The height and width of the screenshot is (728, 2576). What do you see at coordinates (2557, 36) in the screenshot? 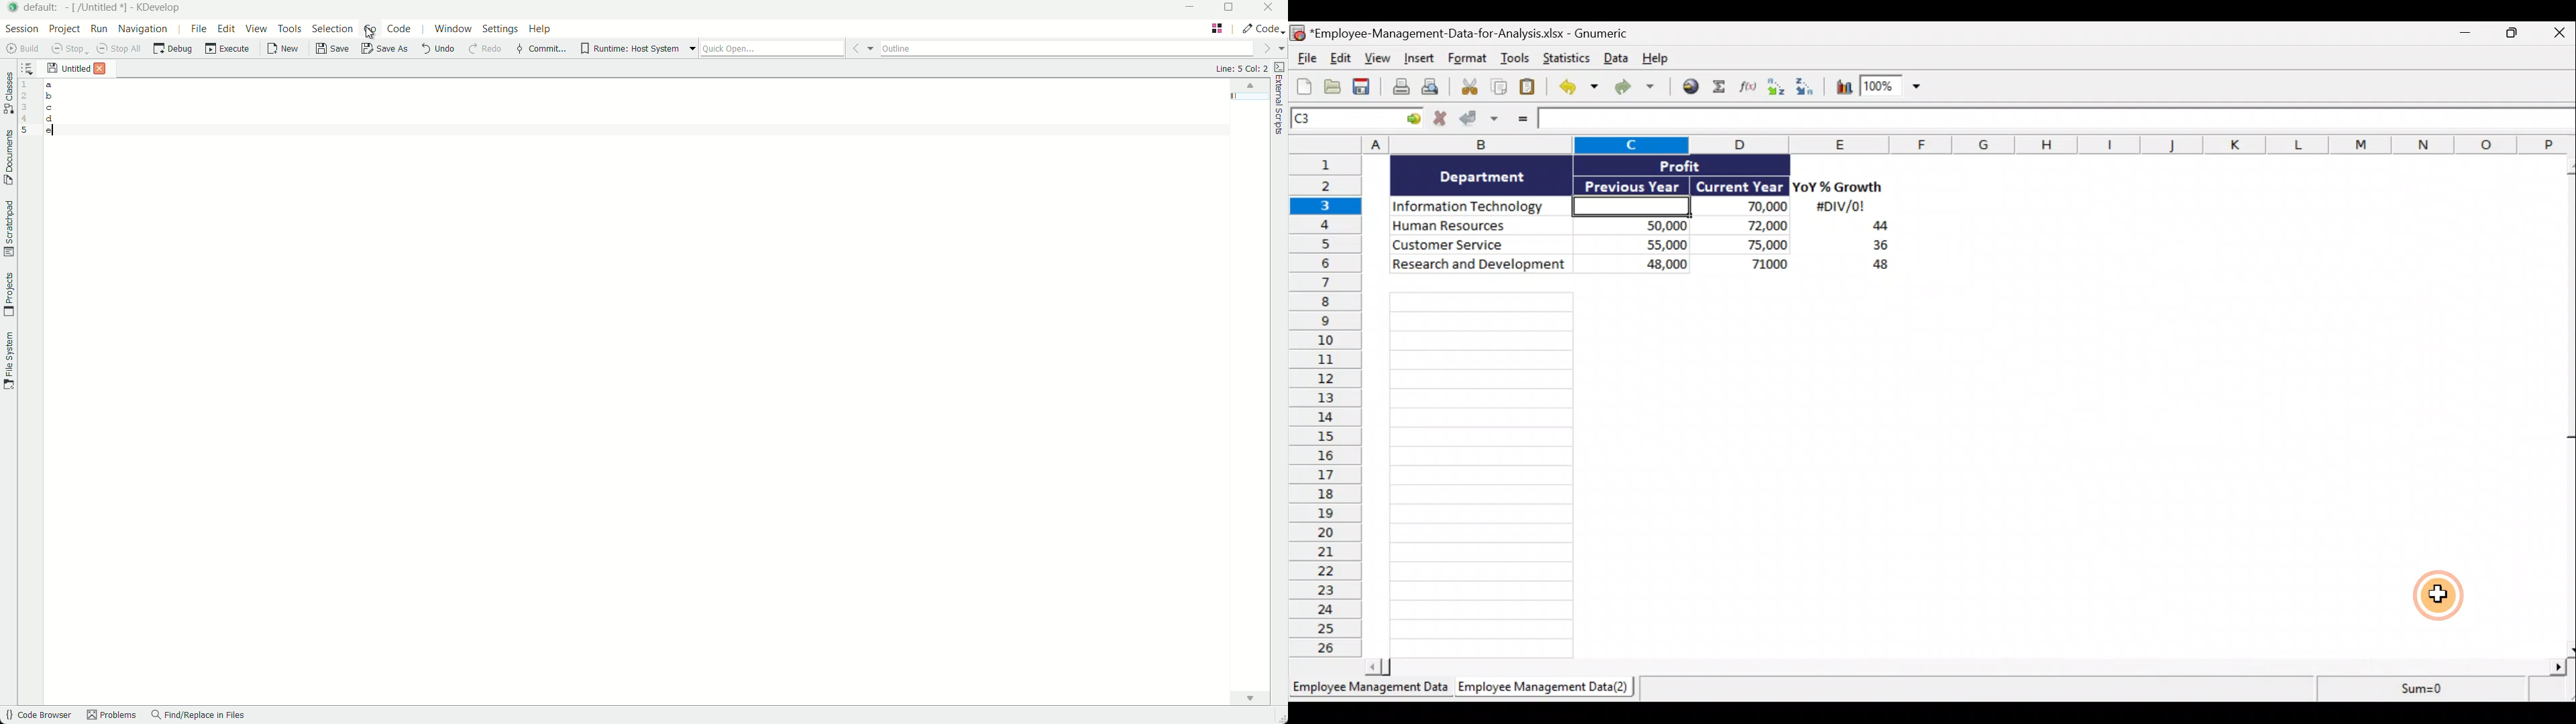
I see `Close` at bounding box center [2557, 36].